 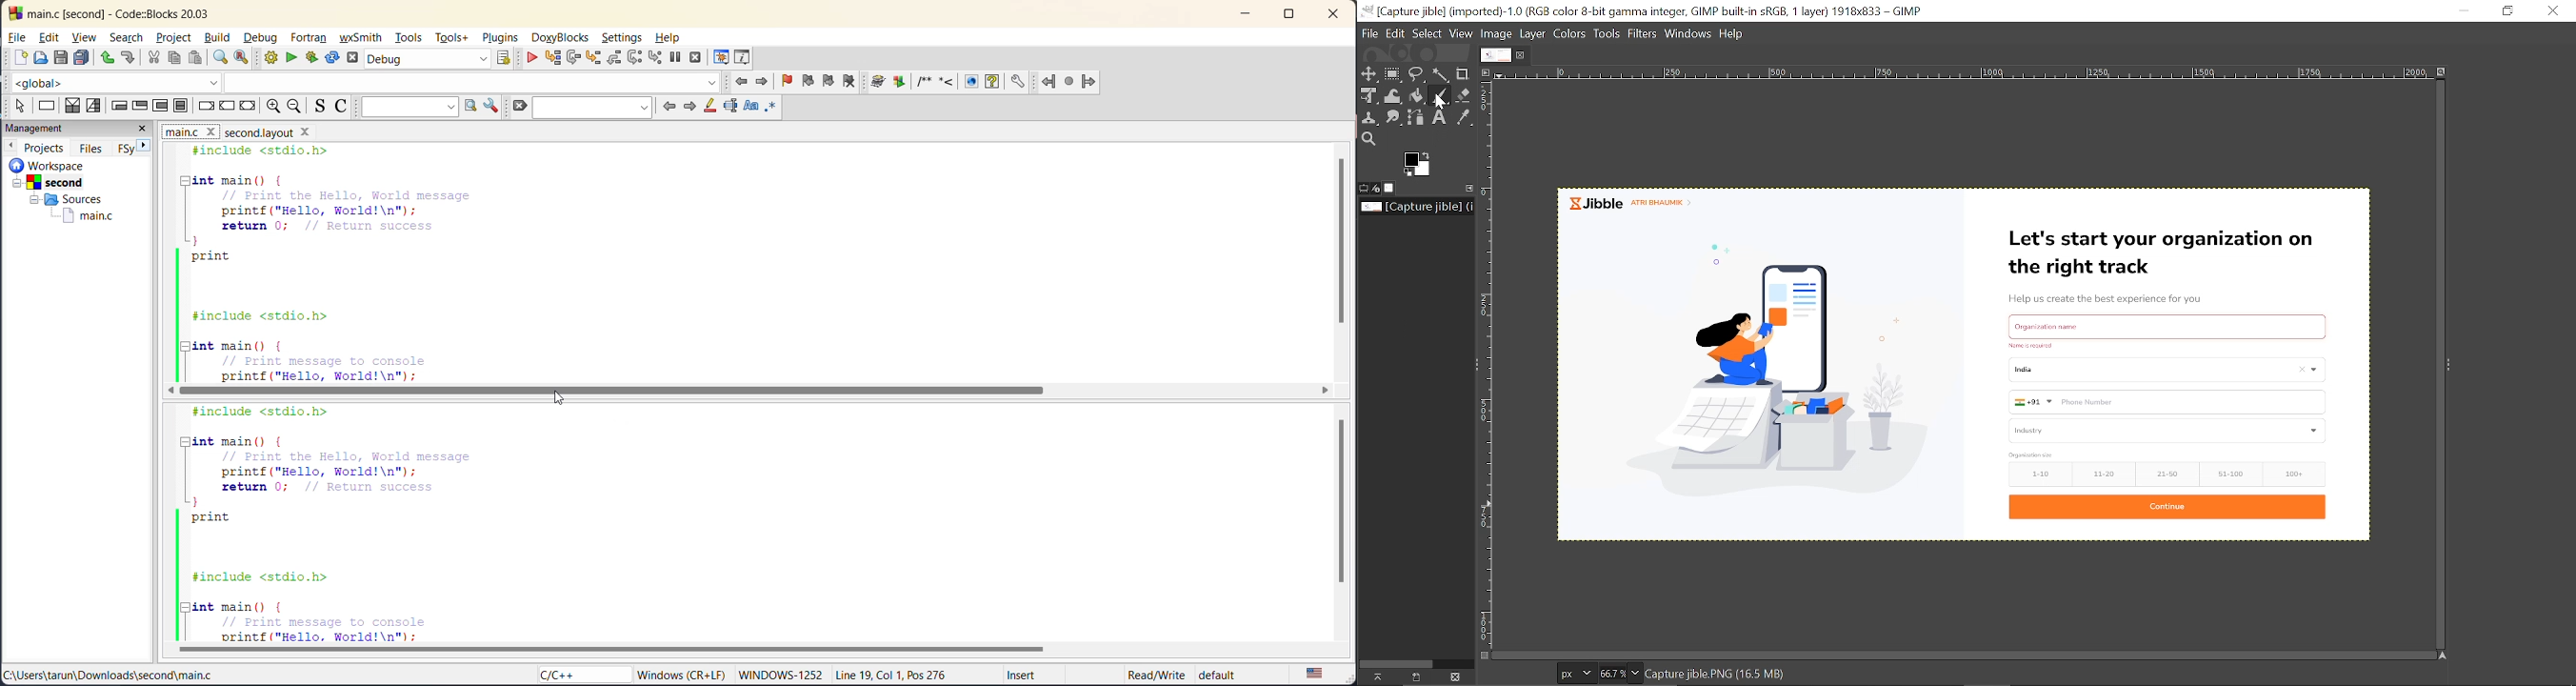 What do you see at coordinates (425, 59) in the screenshot?
I see `build target` at bounding box center [425, 59].